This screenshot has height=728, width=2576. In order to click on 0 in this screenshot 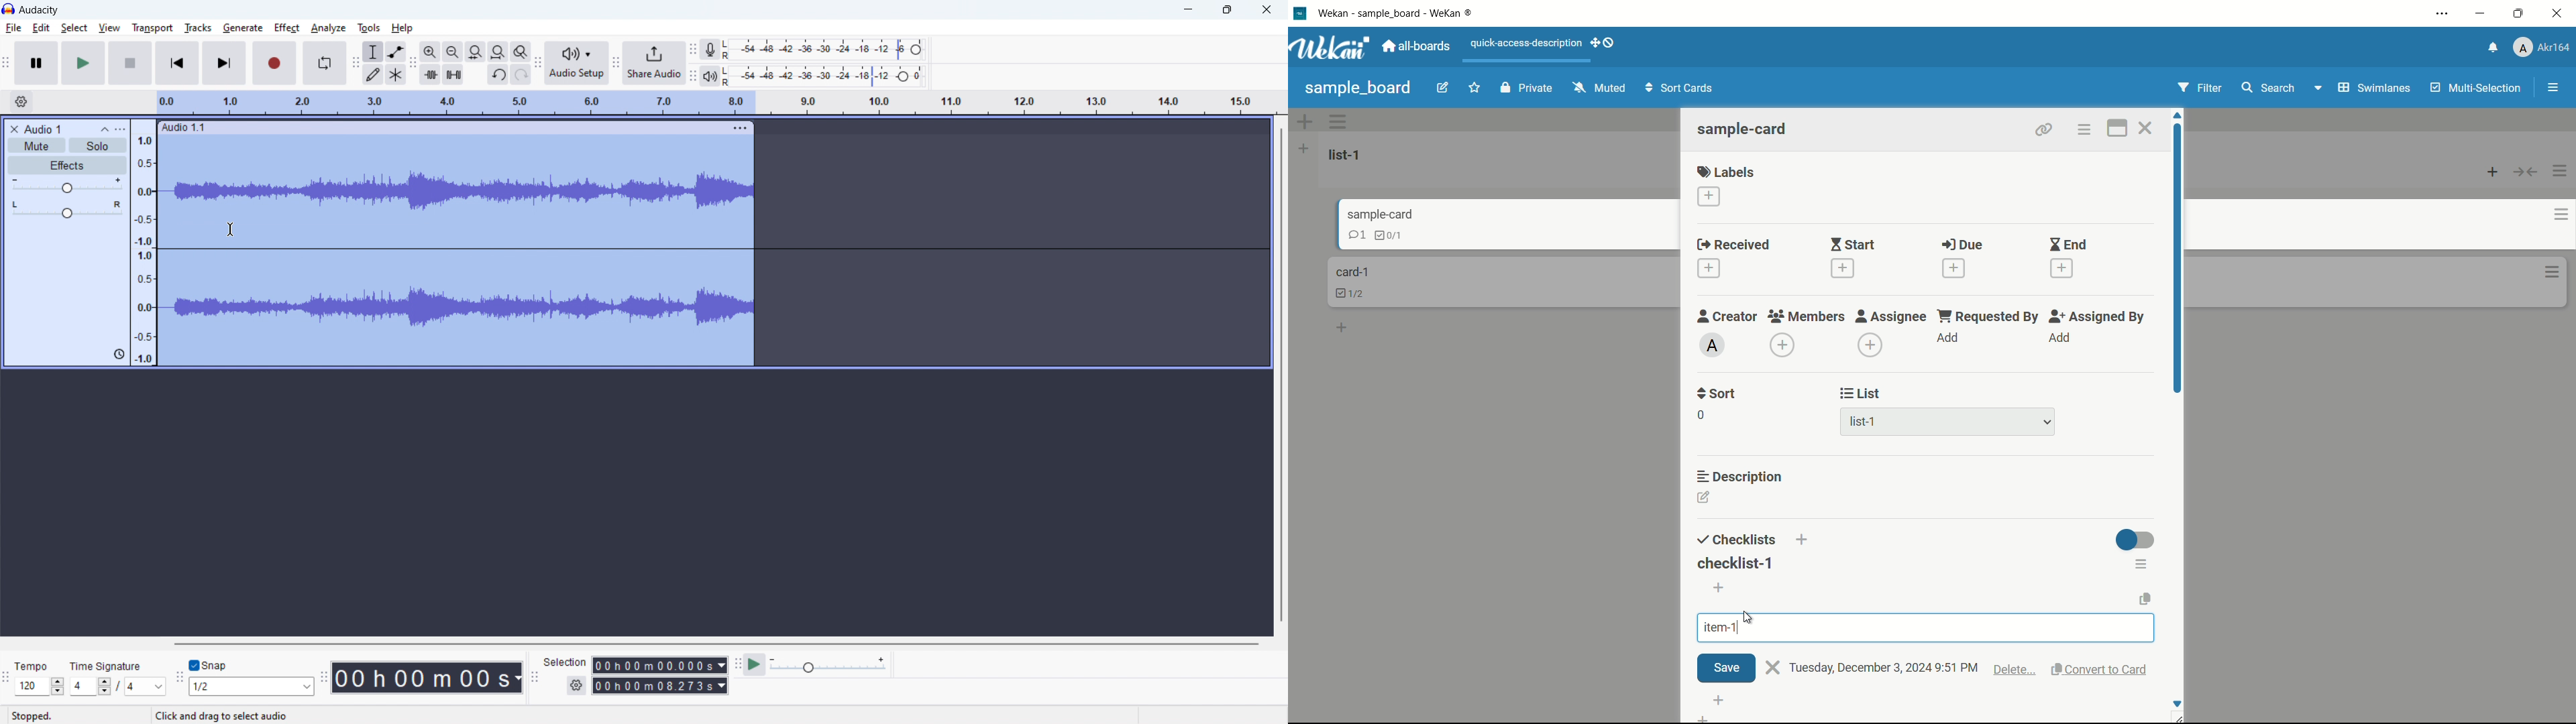, I will do `click(1701, 415)`.